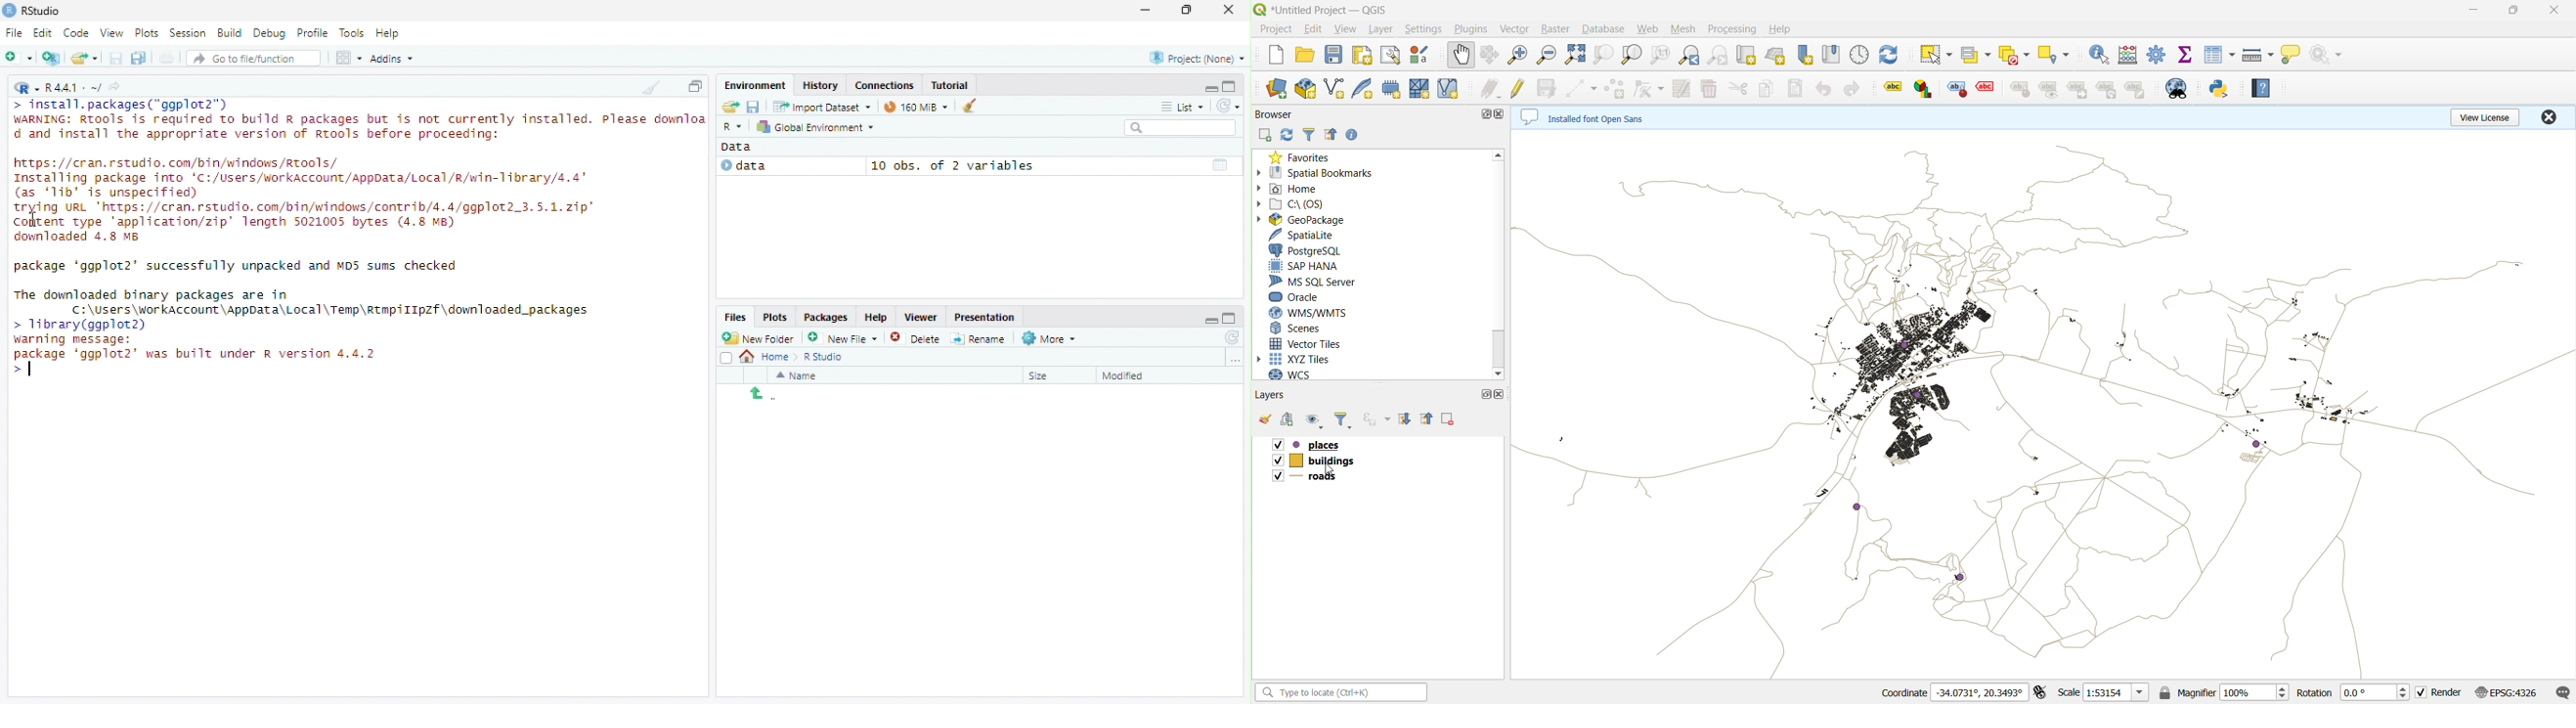 The width and height of the screenshot is (2576, 728). What do you see at coordinates (1389, 57) in the screenshot?
I see `show layout` at bounding box center [1389, 57].